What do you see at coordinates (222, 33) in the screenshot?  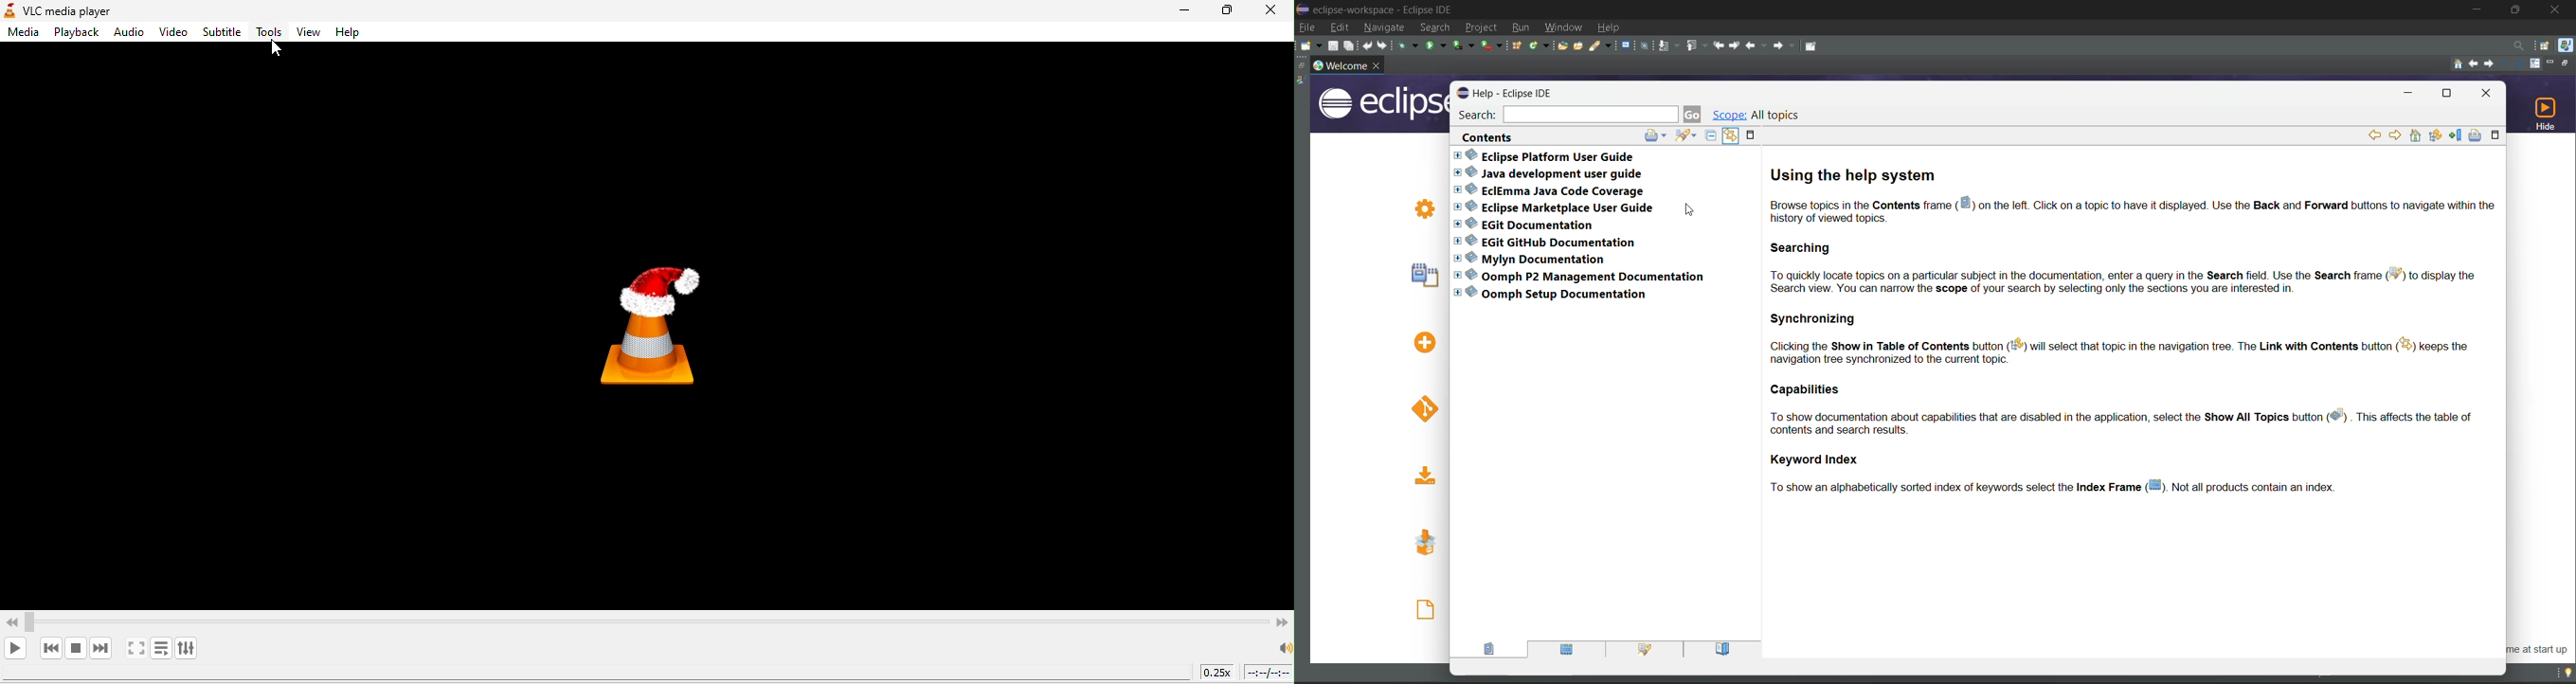 I see `subtitle` at bounding box center [222, 33].